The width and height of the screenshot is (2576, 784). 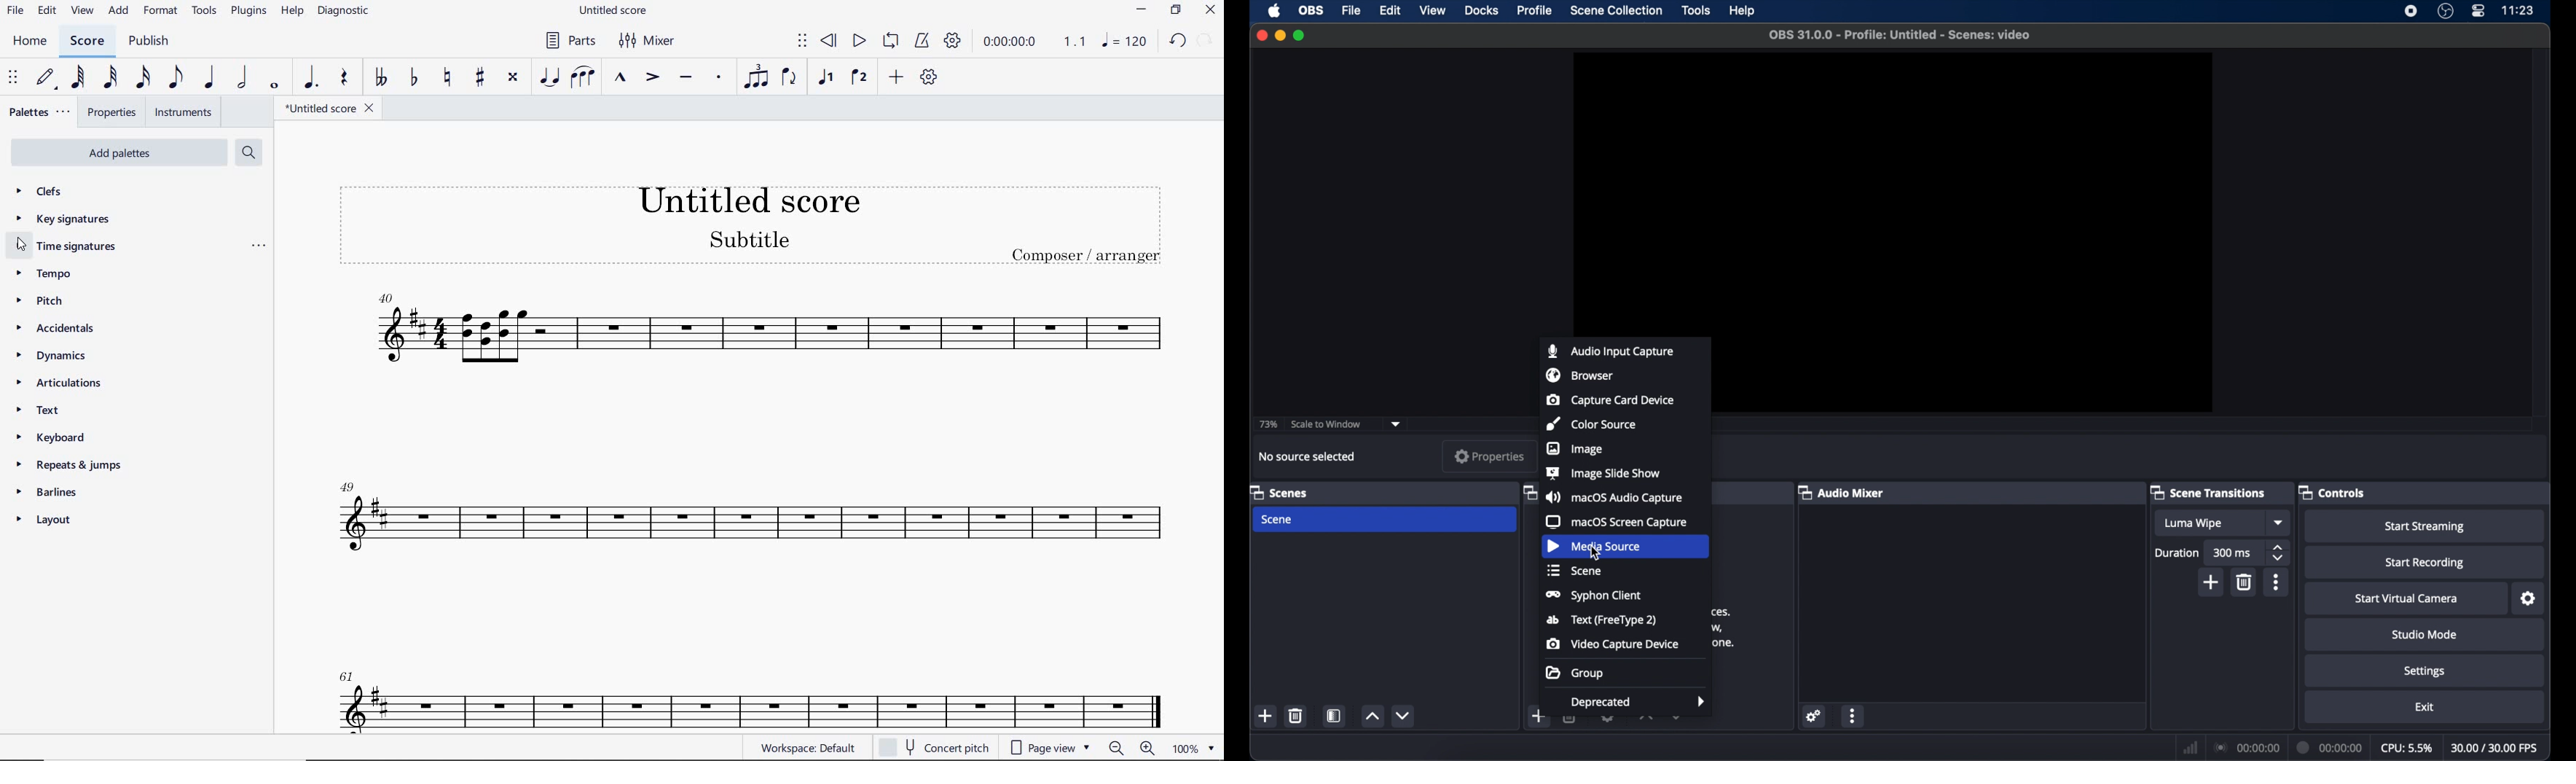 What do you see at coordinates (789, 78) in the screenshot?
I see `FLIP DIRECTION` at bounding box center [789, 78].